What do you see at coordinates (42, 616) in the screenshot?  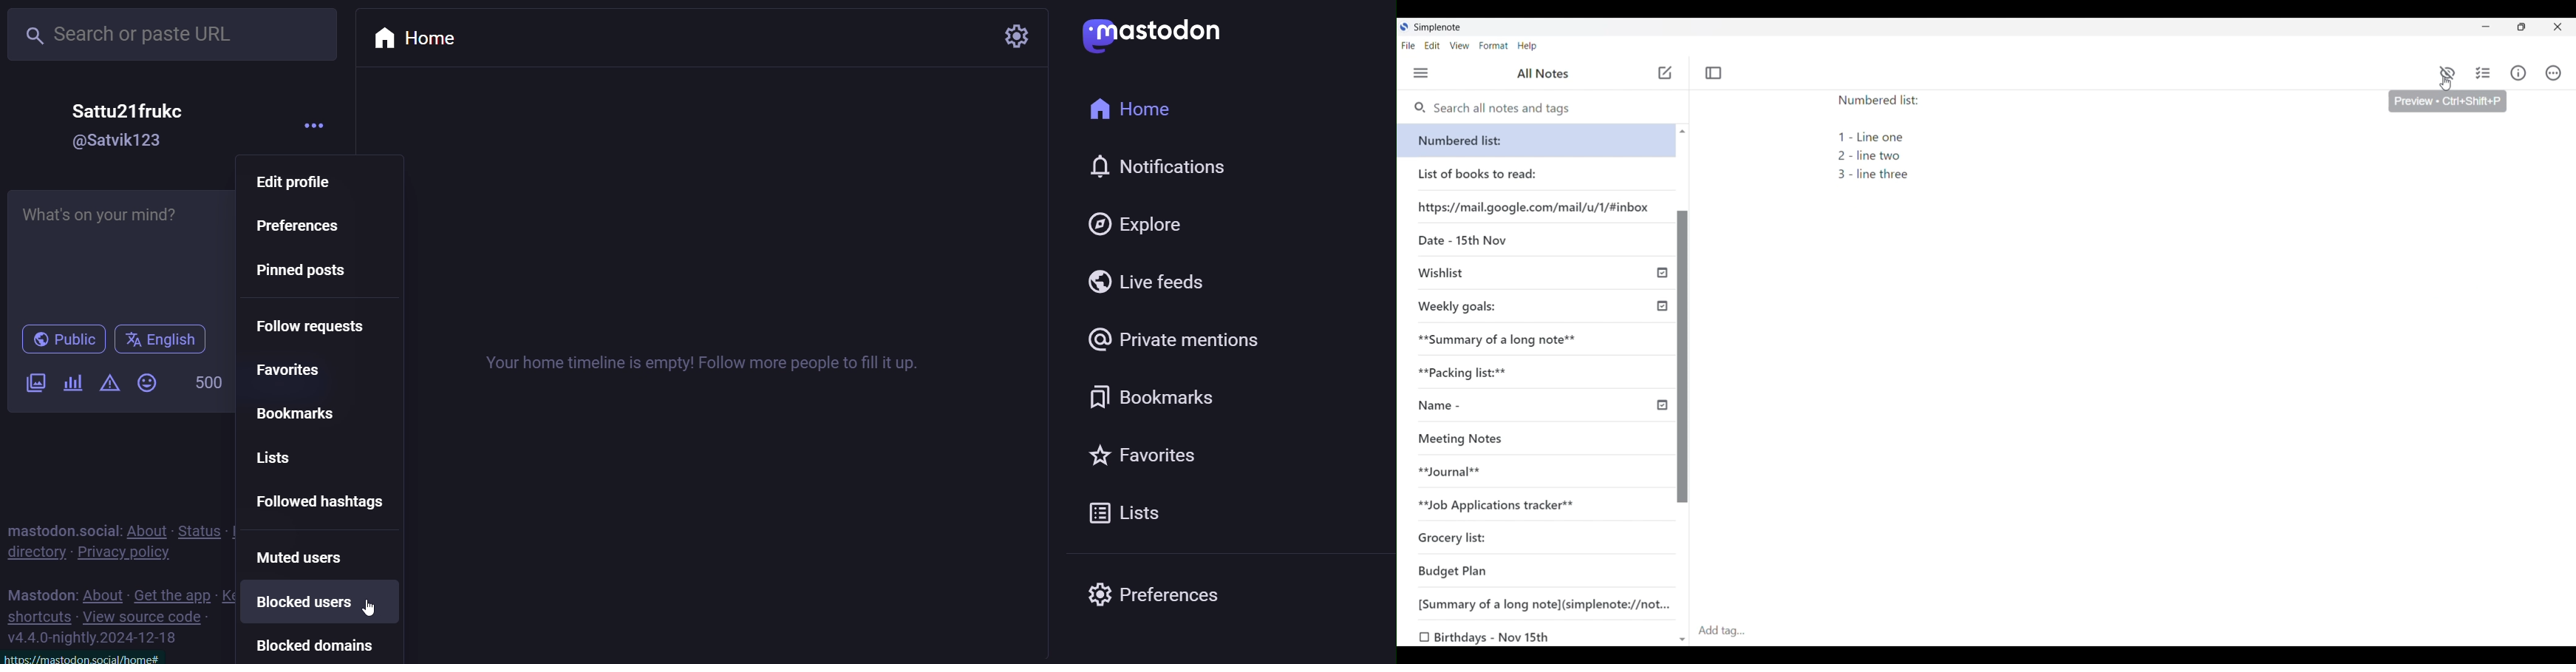 I see `shorcuts` at bounding box center [42, 616].